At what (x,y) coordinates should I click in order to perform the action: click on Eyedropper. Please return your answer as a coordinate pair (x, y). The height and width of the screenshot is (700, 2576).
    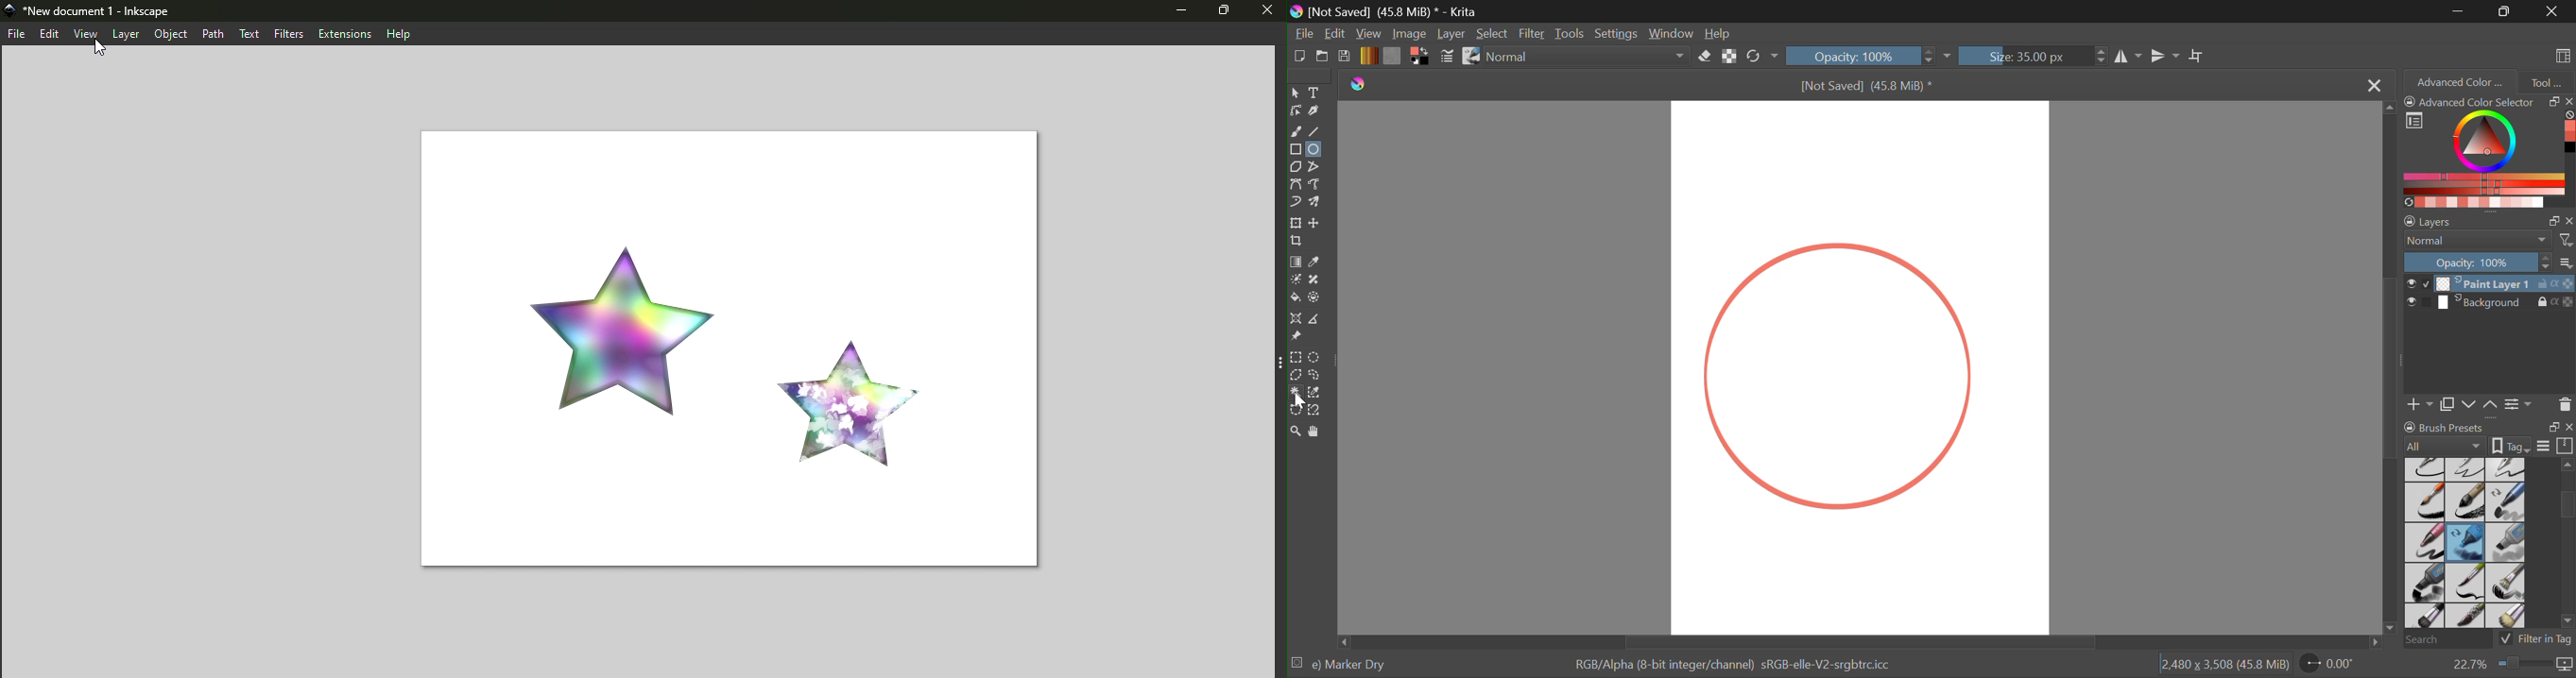
    Looking at the image, I should click on (1318, 262).